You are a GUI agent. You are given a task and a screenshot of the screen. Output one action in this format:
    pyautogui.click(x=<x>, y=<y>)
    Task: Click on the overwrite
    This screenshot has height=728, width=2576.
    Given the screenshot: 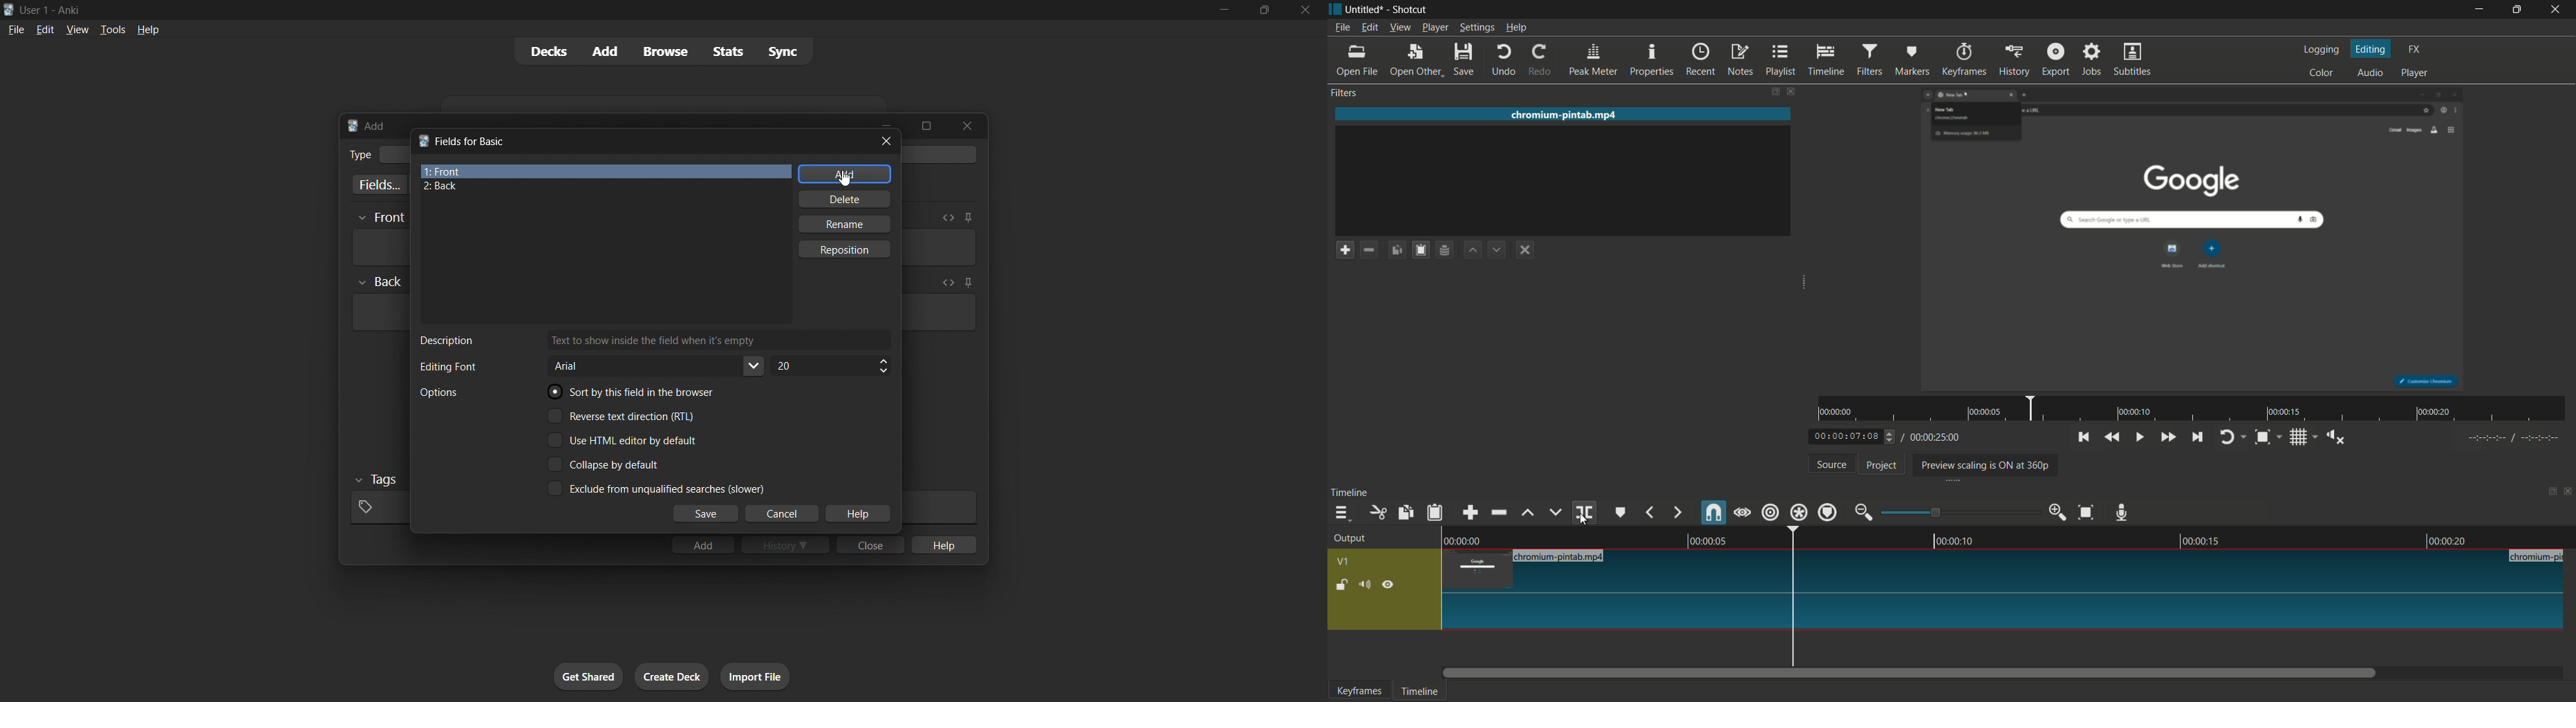 What is the action you would take?
    pyautogui.click(x=1555, y=512)
    